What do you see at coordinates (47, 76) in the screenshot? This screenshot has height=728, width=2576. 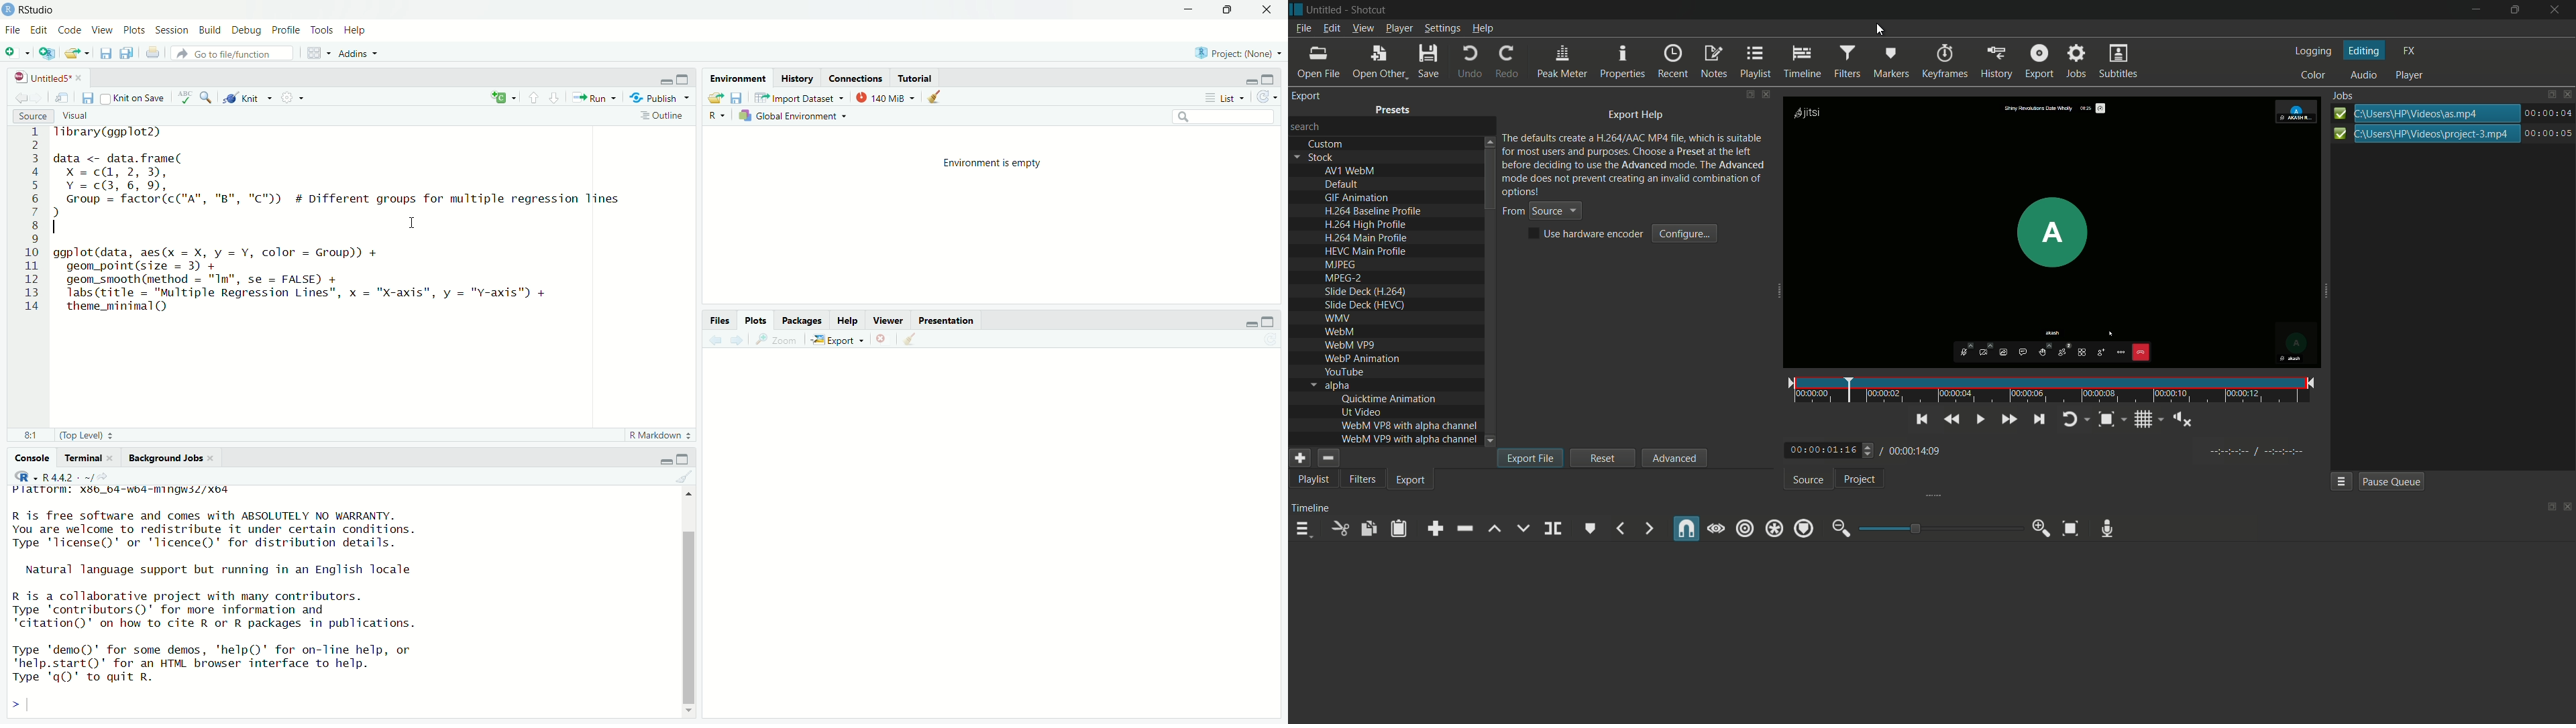 I see `| UntitledS* «` at bounding box center [47, 76].